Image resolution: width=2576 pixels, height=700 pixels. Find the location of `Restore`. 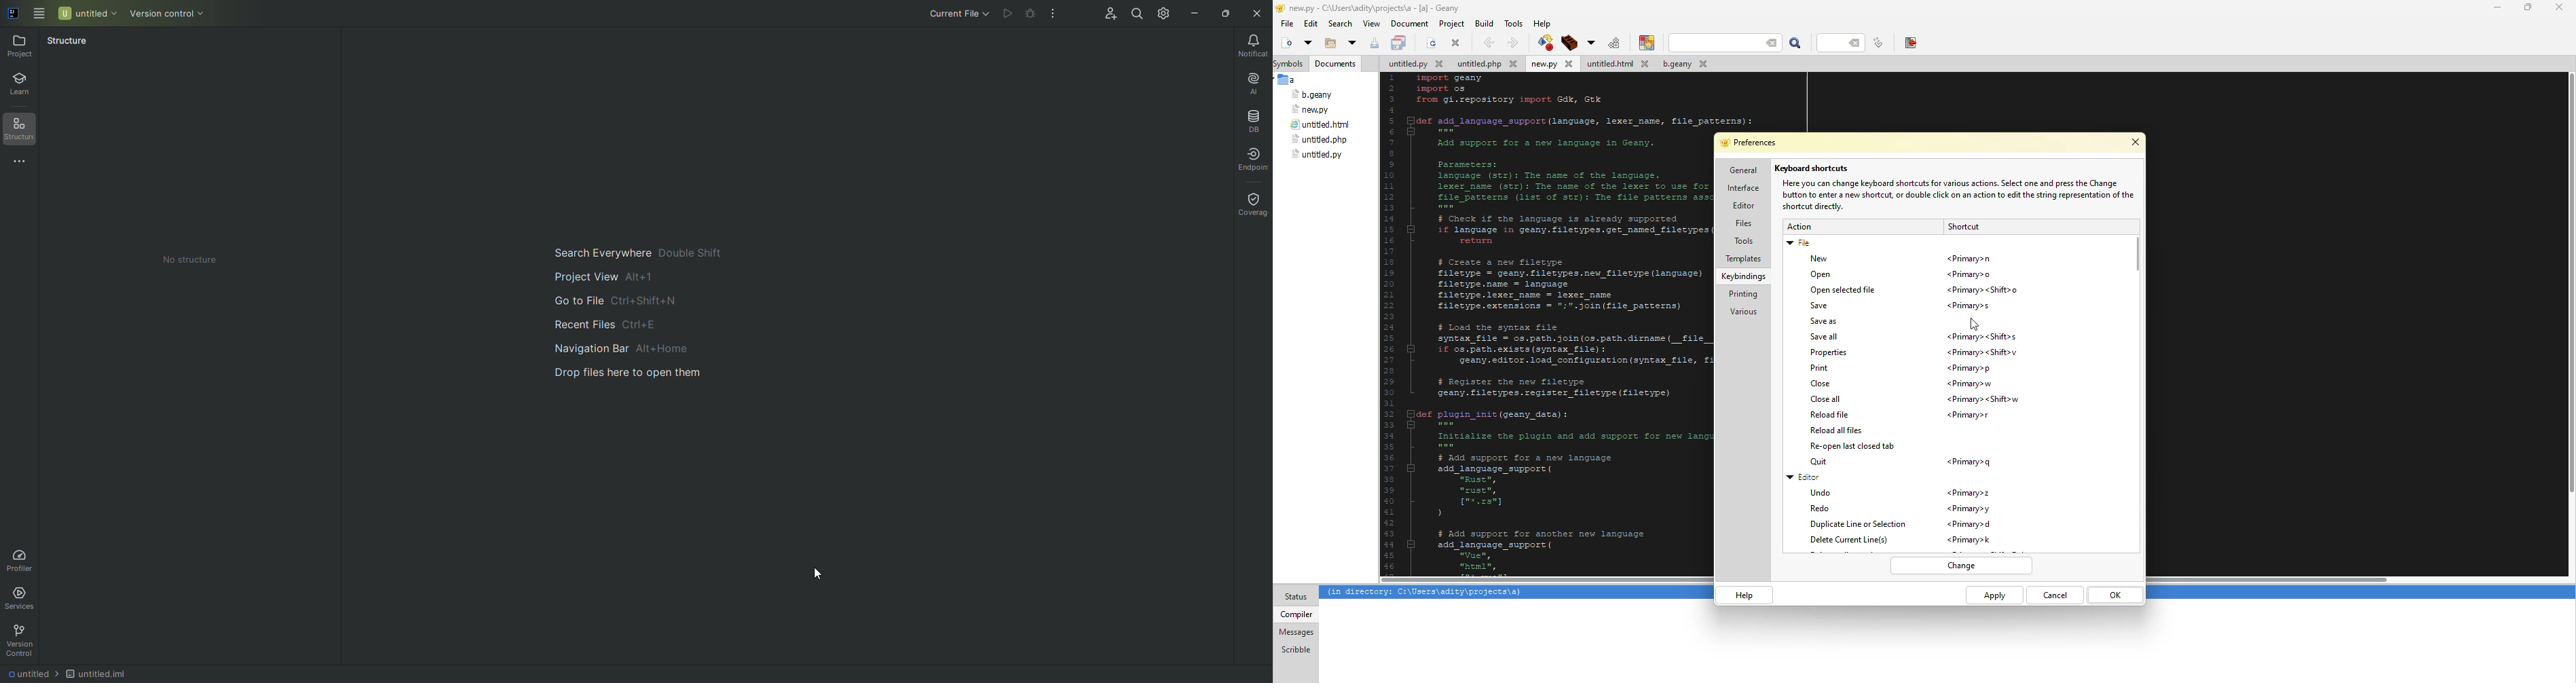

Restore is located at coordinates (1224, 12).